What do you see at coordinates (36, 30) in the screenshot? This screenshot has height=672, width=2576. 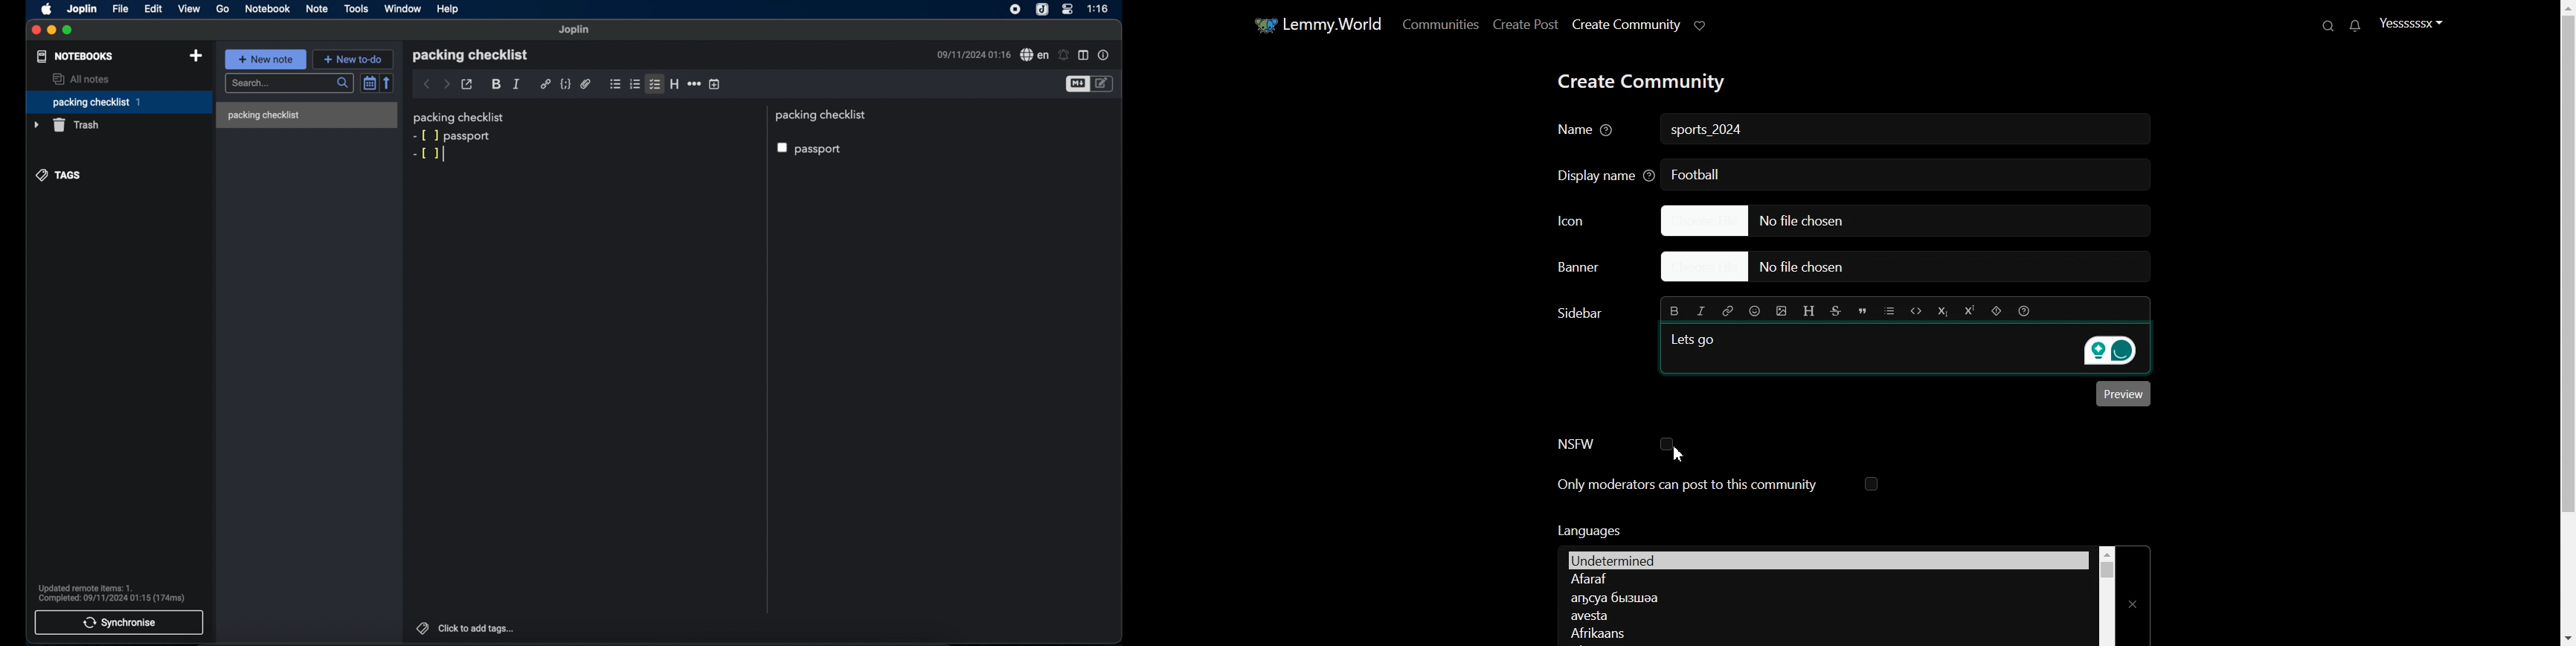 I see `close` at bounding box center [36, 30].